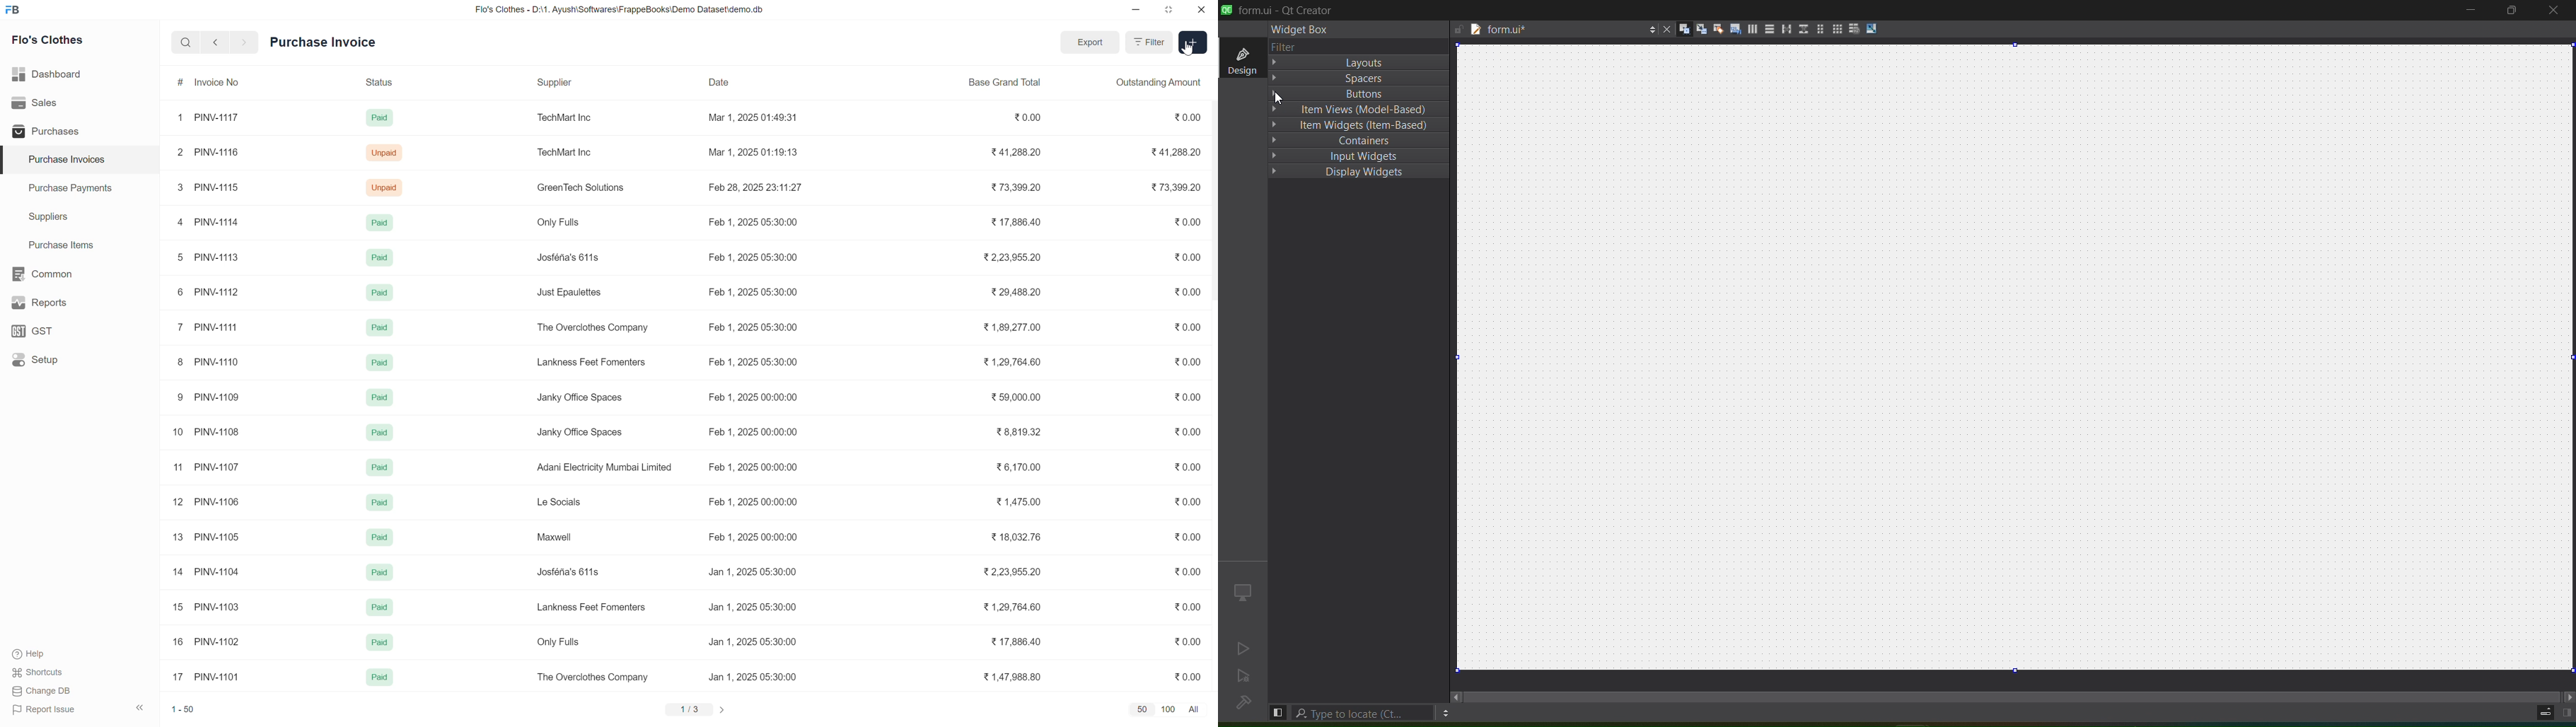 The image size is (2576, 728). What do you see at coordinates (754, 187) in the screenshot?
I see `Feb 28, 2025 23:11:27` at bounding box center [754, 187].